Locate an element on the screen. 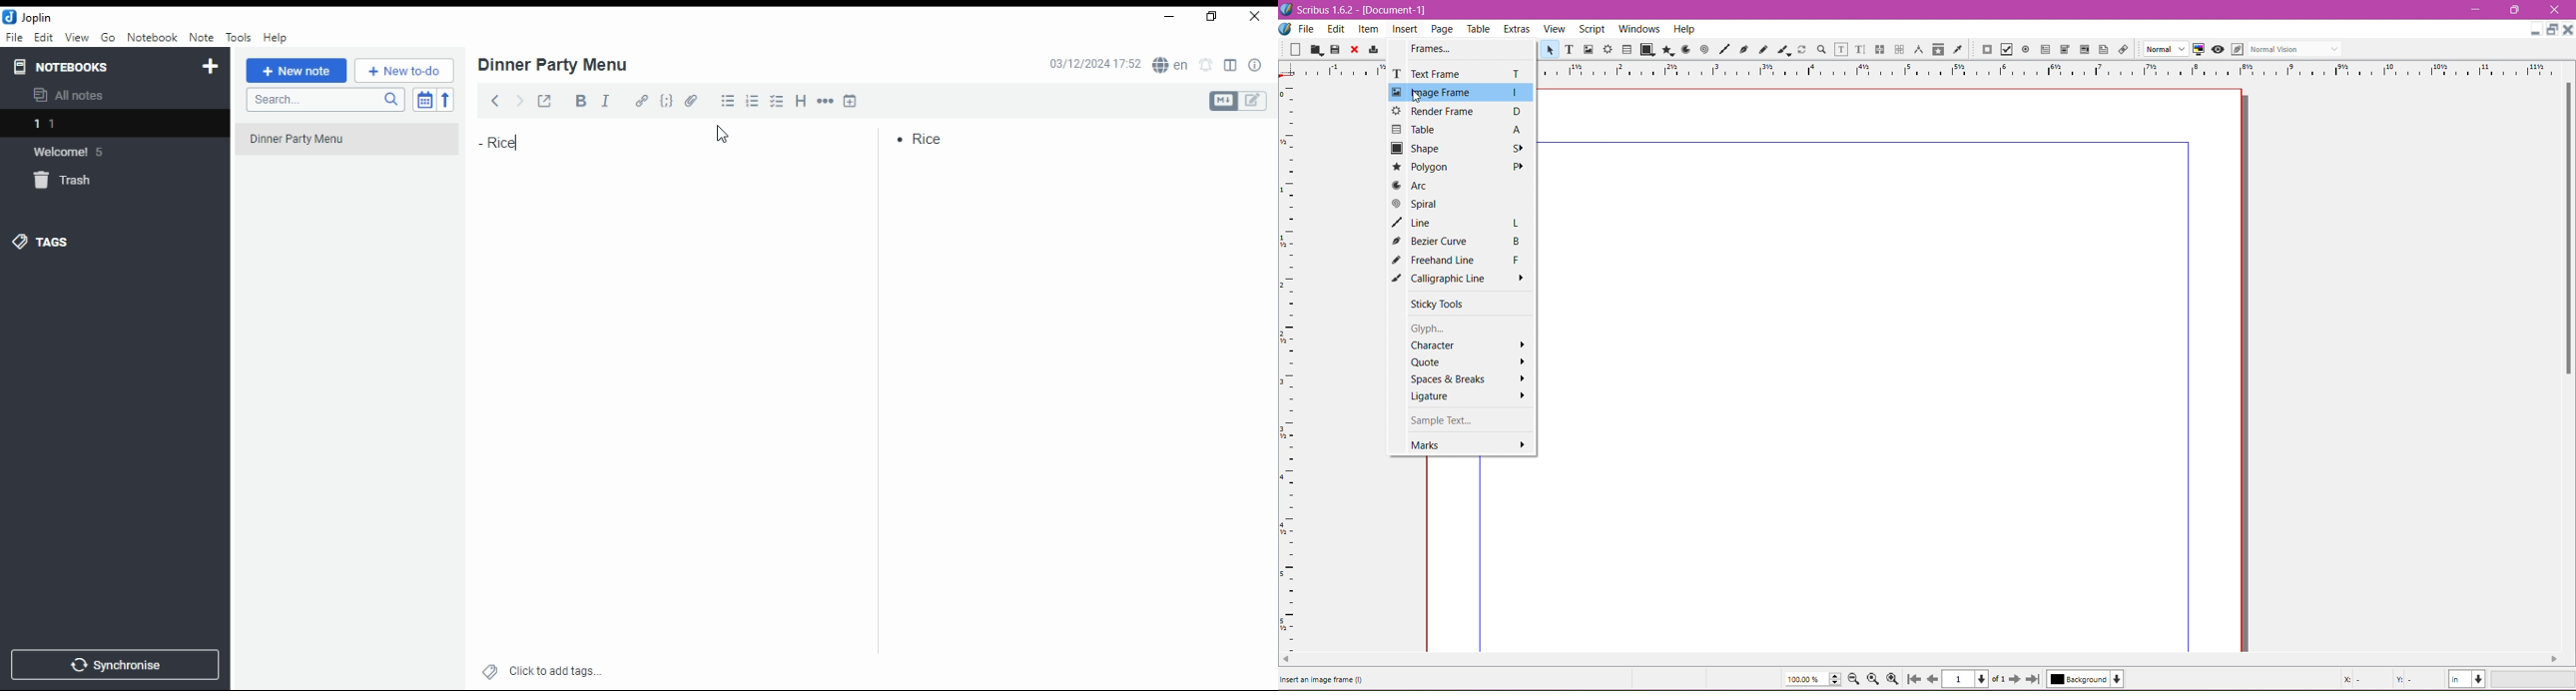  edit is located at coordinates (44, 37).